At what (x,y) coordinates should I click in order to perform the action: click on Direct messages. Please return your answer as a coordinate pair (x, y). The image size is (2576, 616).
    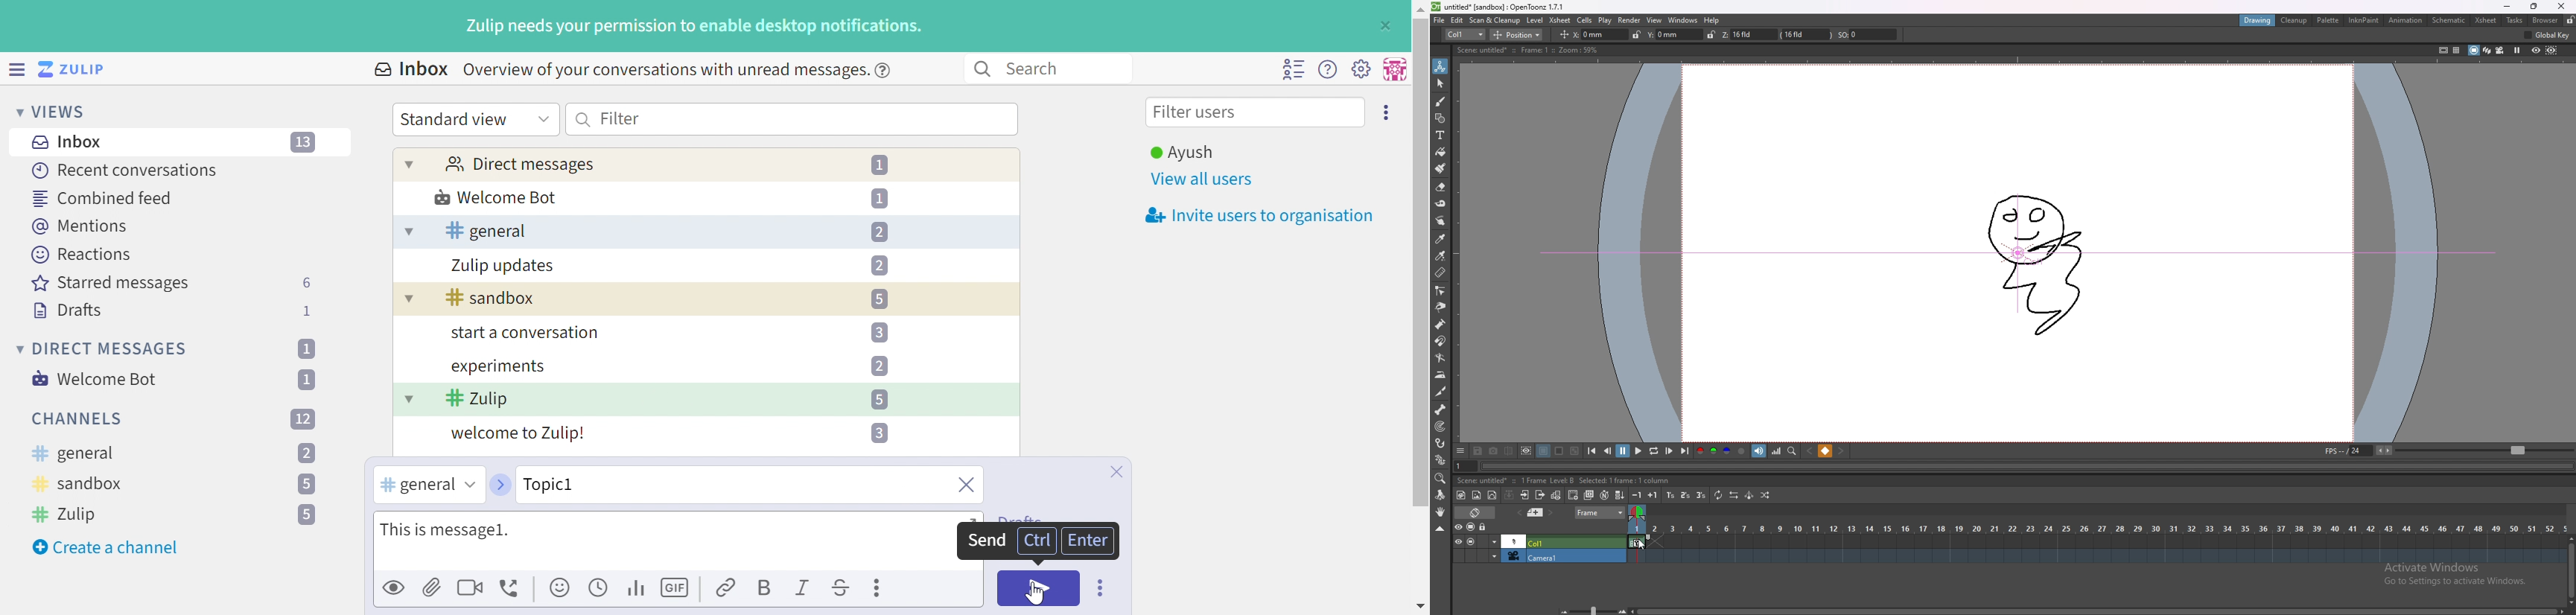
    Looking at the image, I should click on (519, 165).